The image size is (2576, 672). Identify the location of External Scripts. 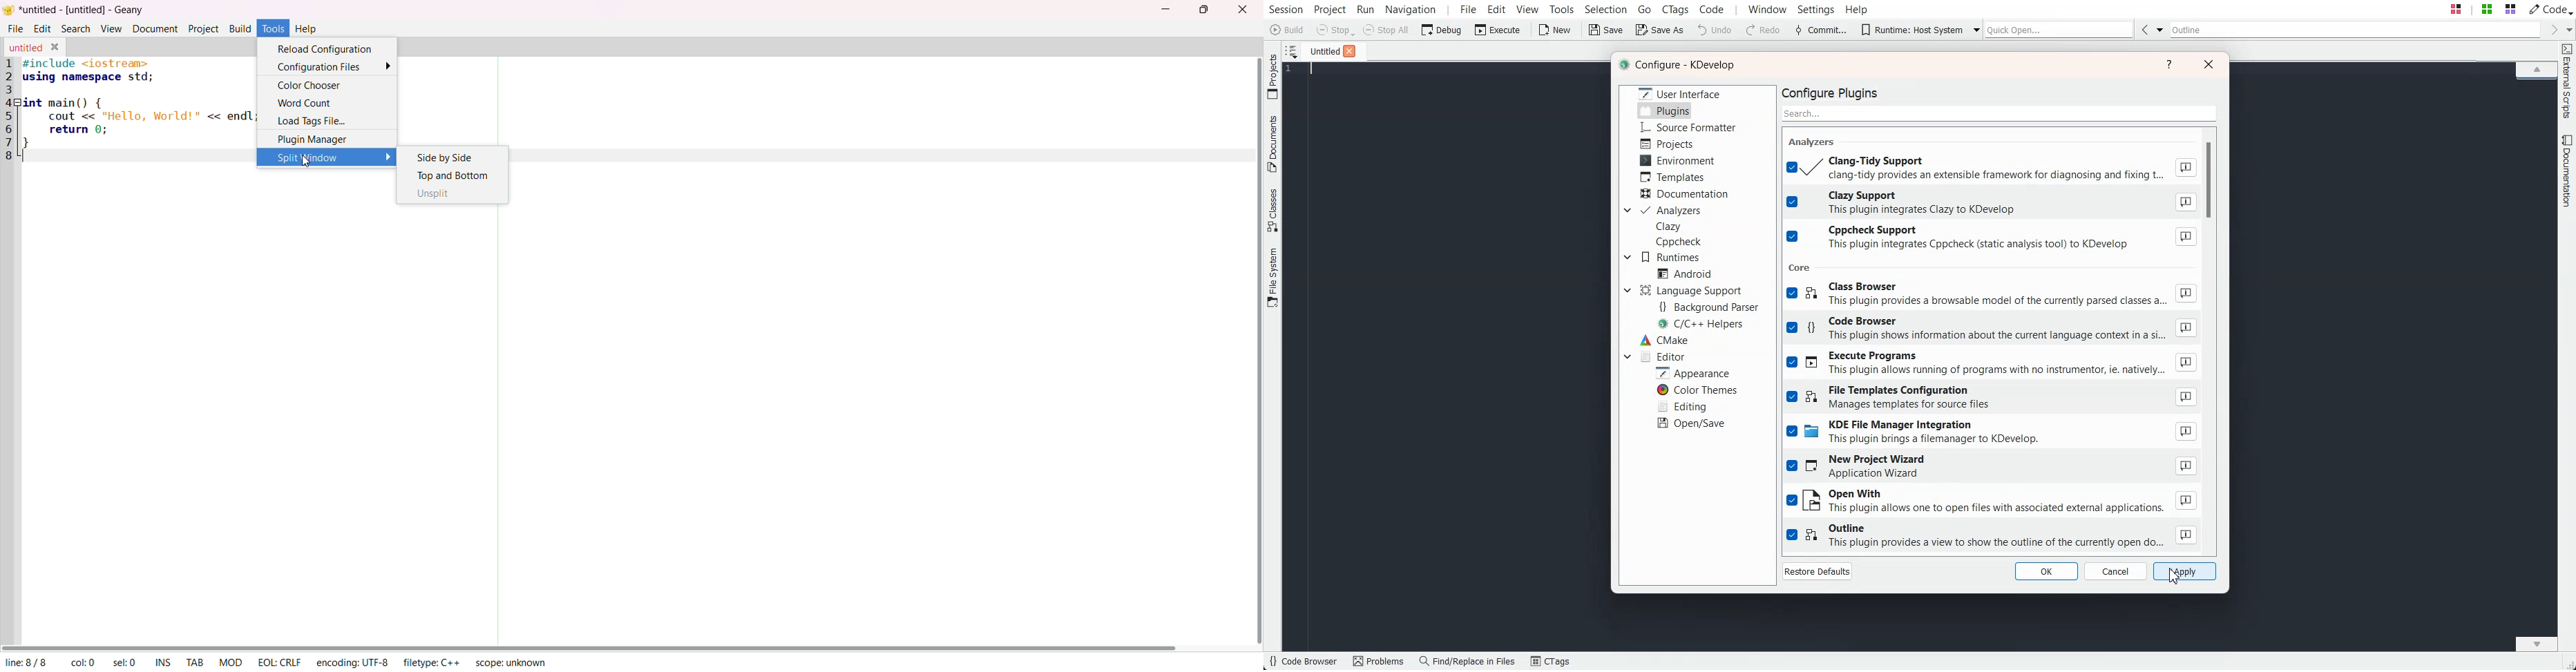
(2567, 82).